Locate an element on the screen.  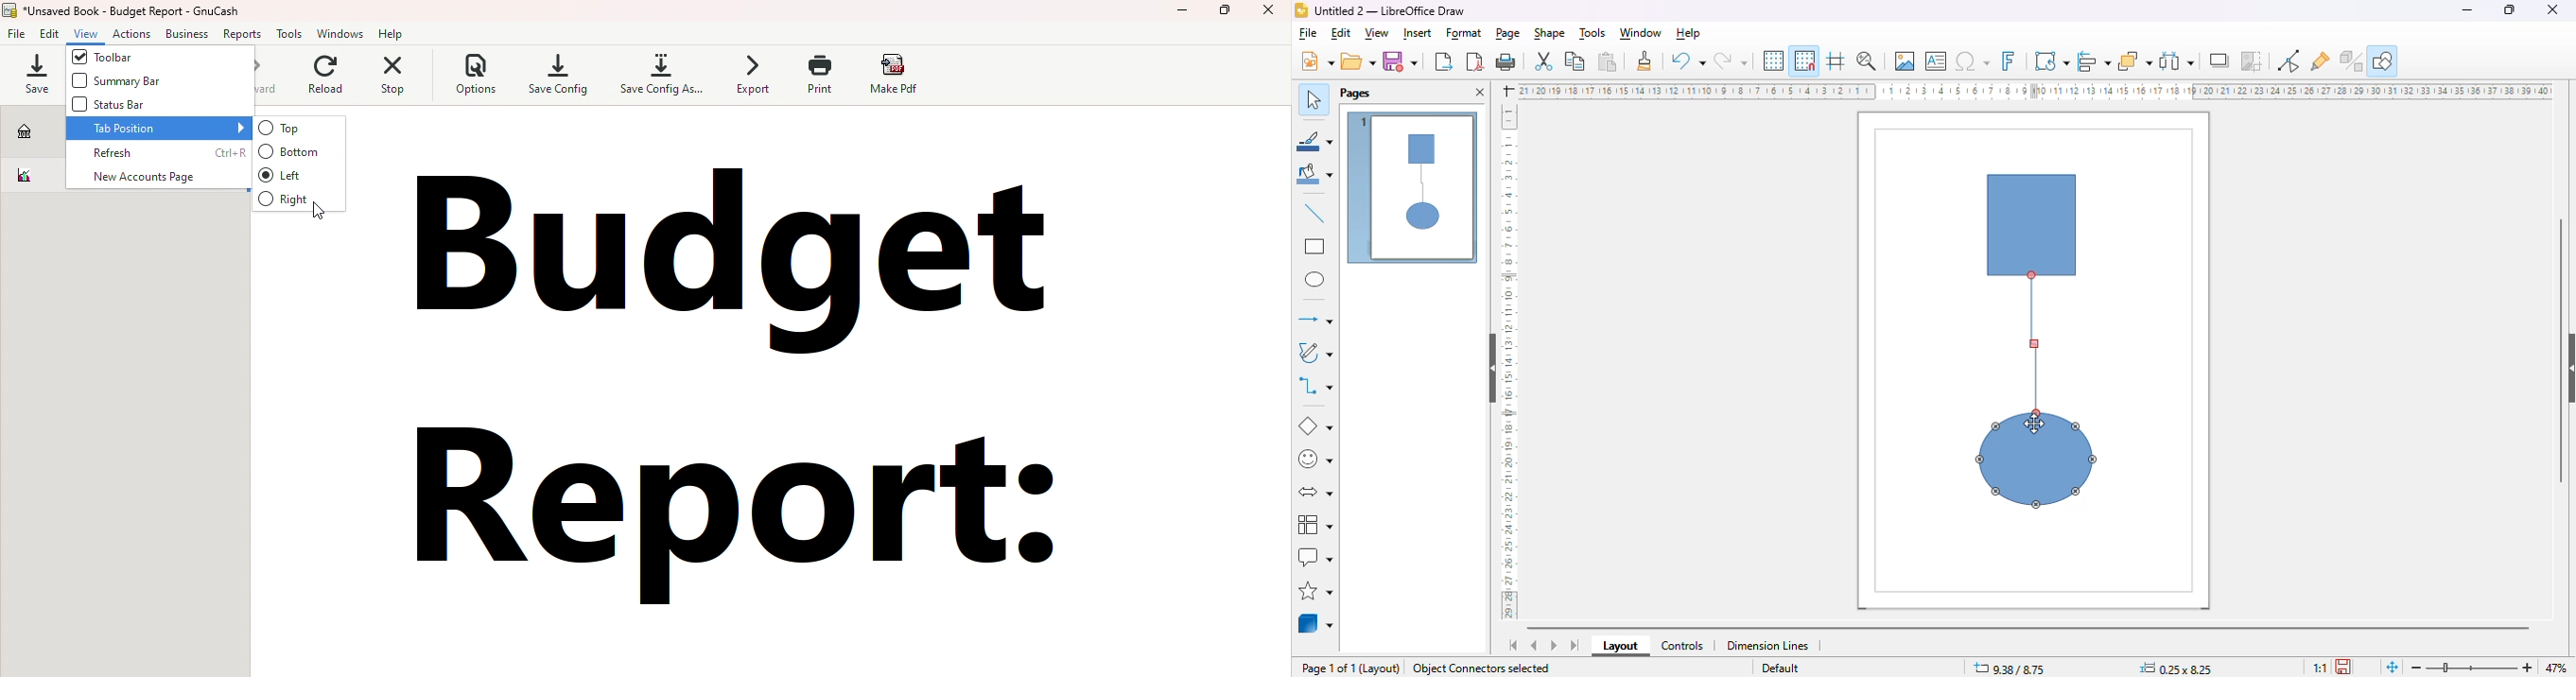
show is located at coordinates (2568, 369).